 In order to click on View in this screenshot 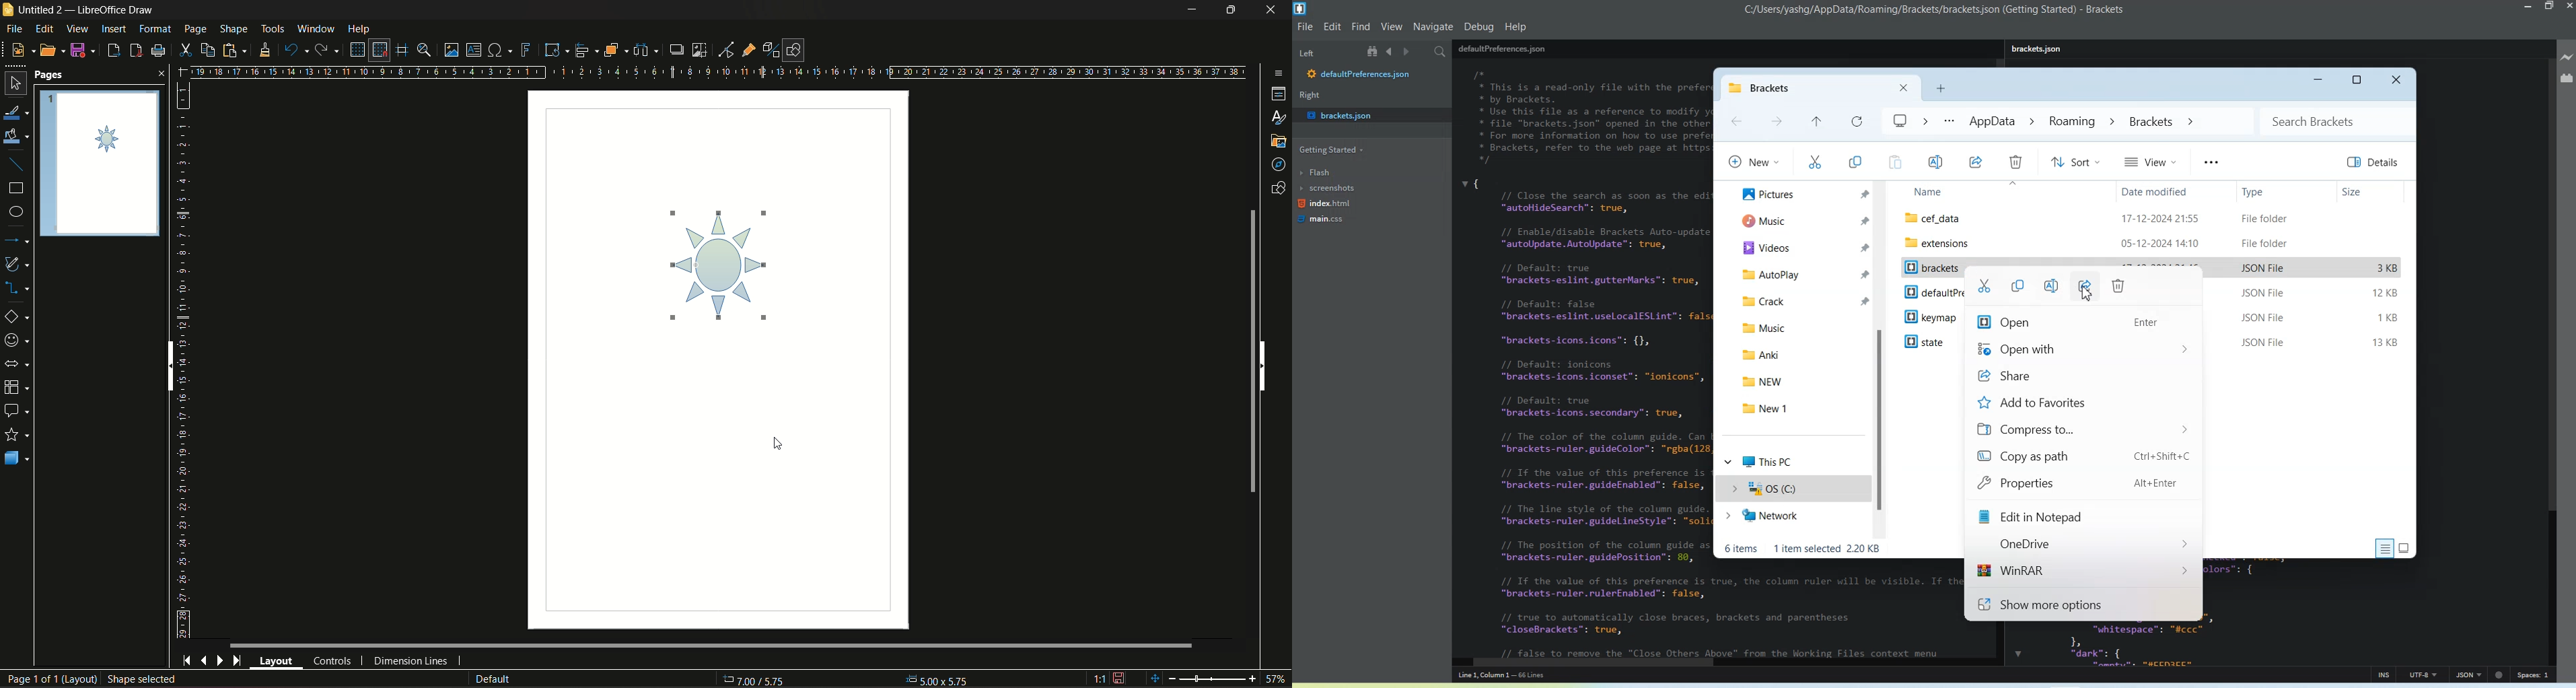, I will do `click(1391, 27)`.